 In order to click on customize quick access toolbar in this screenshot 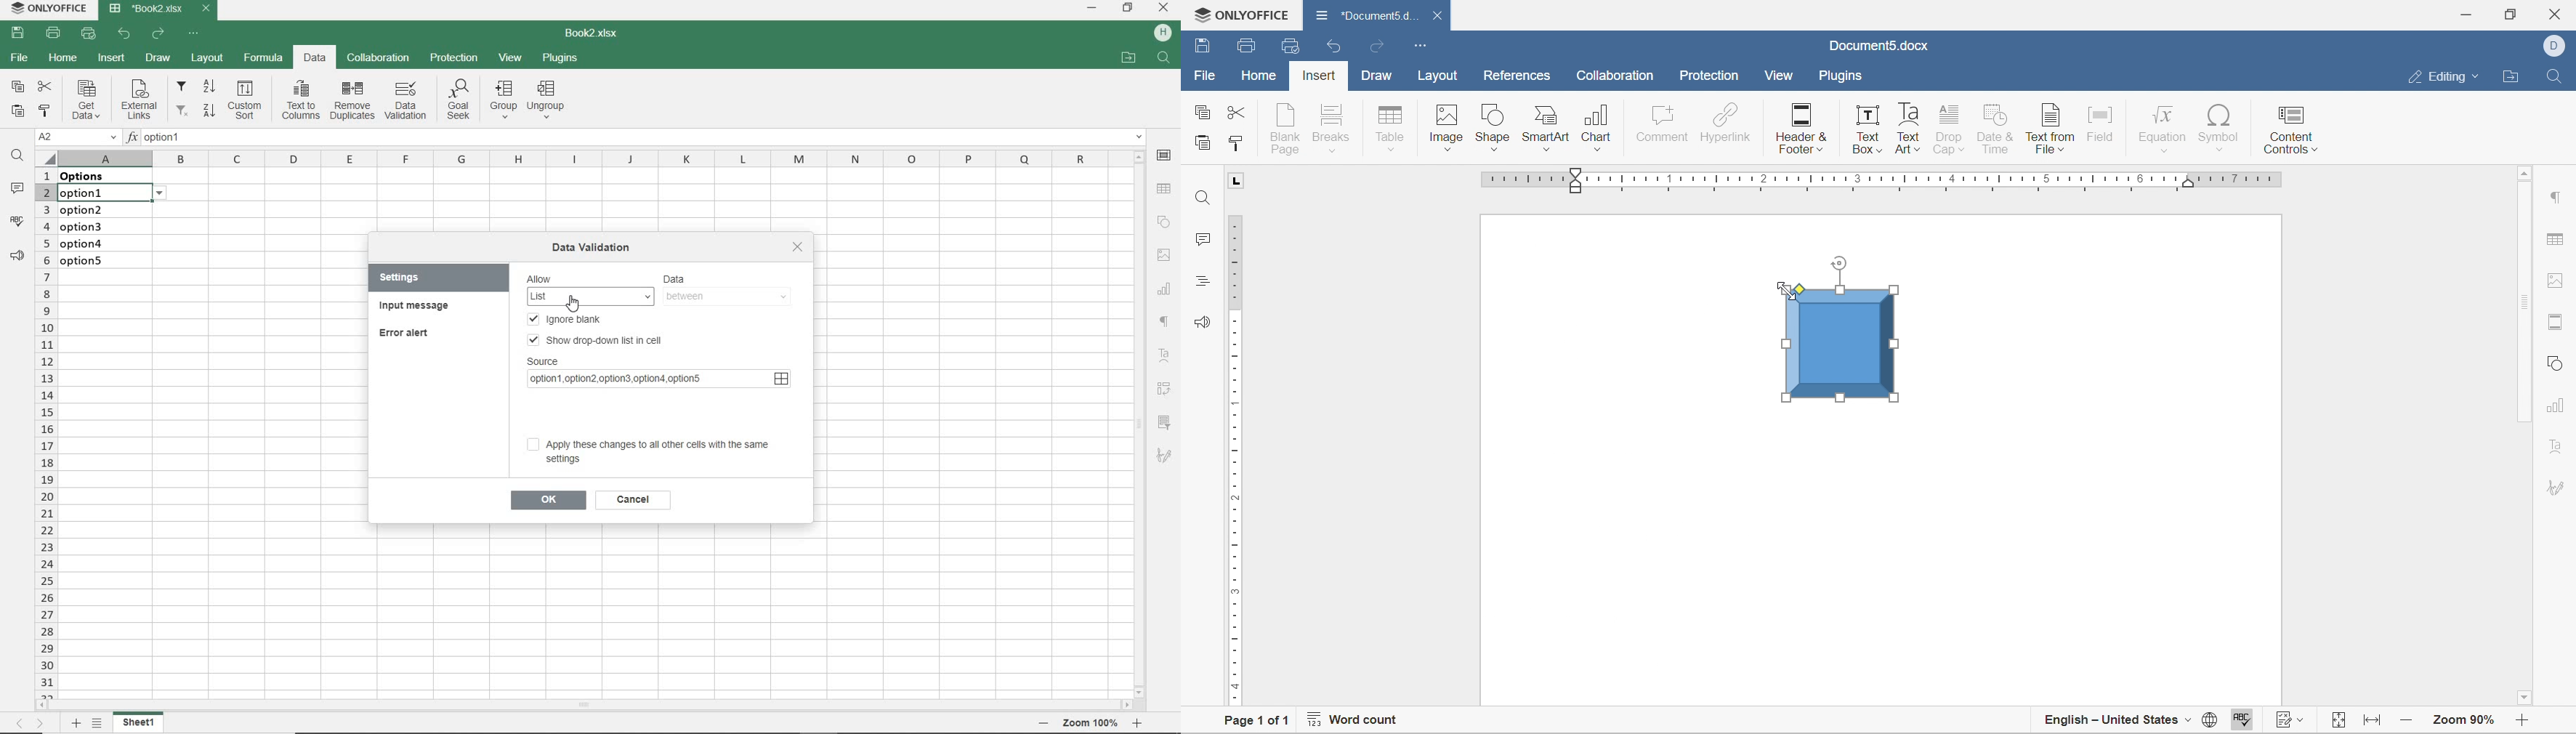, I will do `click(1419, 44)`.